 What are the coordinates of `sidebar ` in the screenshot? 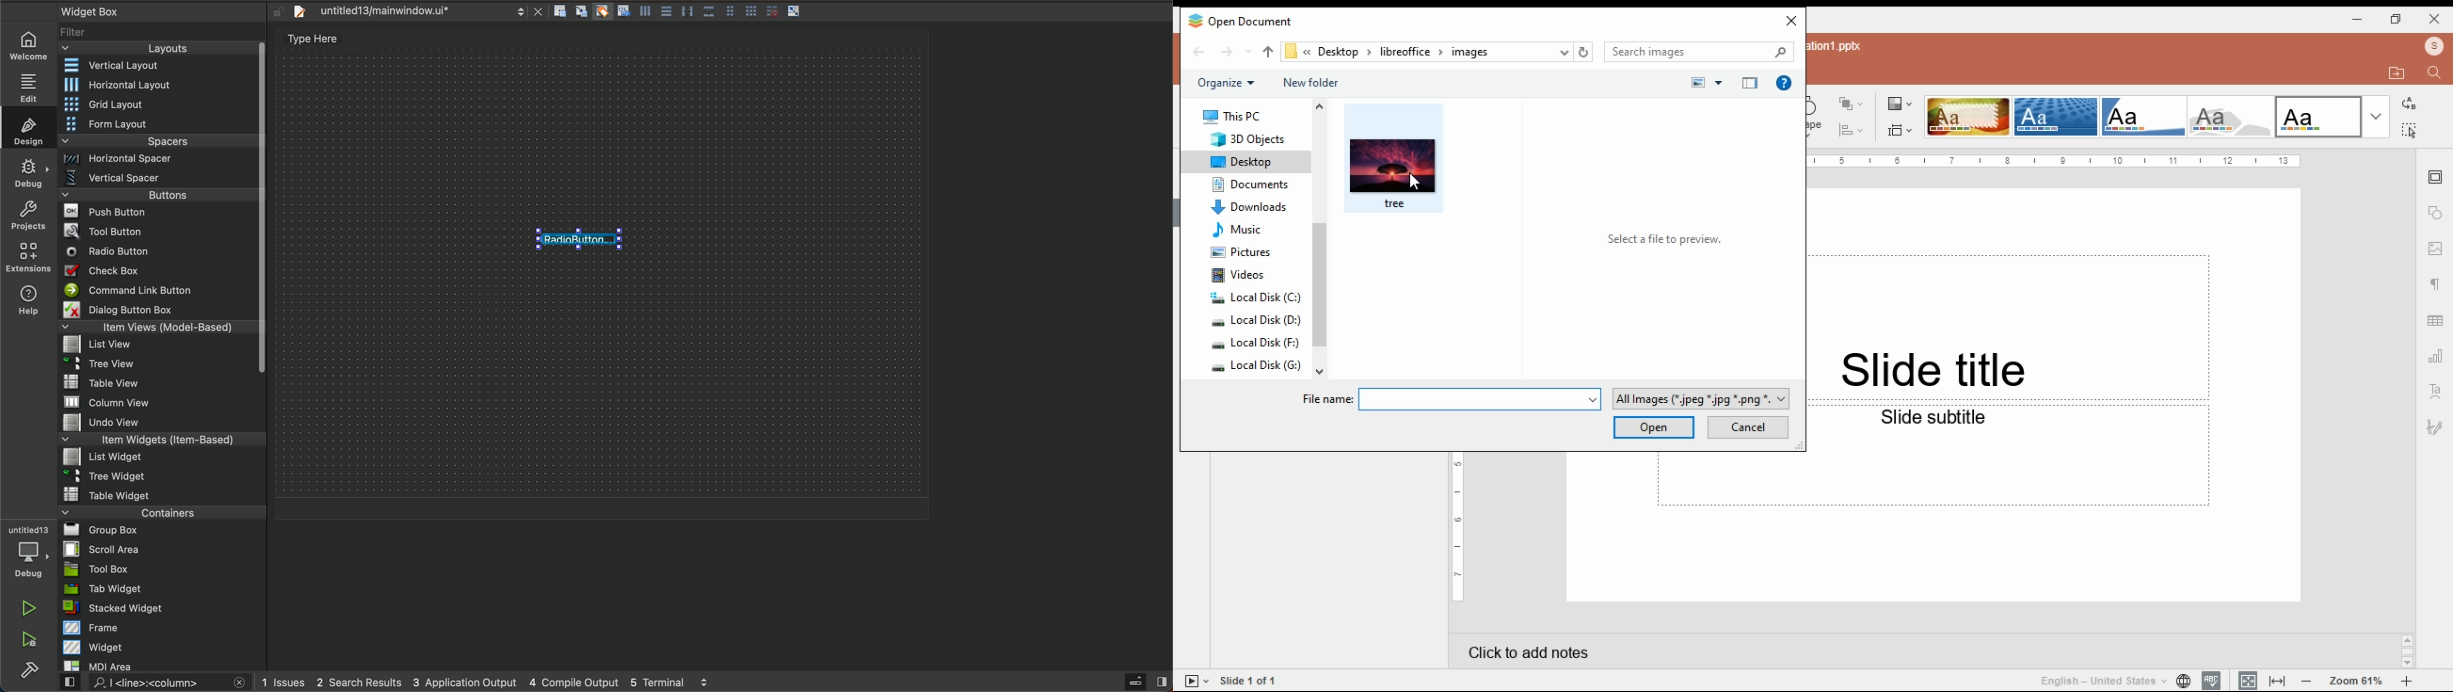 It's located at (1138, 682).